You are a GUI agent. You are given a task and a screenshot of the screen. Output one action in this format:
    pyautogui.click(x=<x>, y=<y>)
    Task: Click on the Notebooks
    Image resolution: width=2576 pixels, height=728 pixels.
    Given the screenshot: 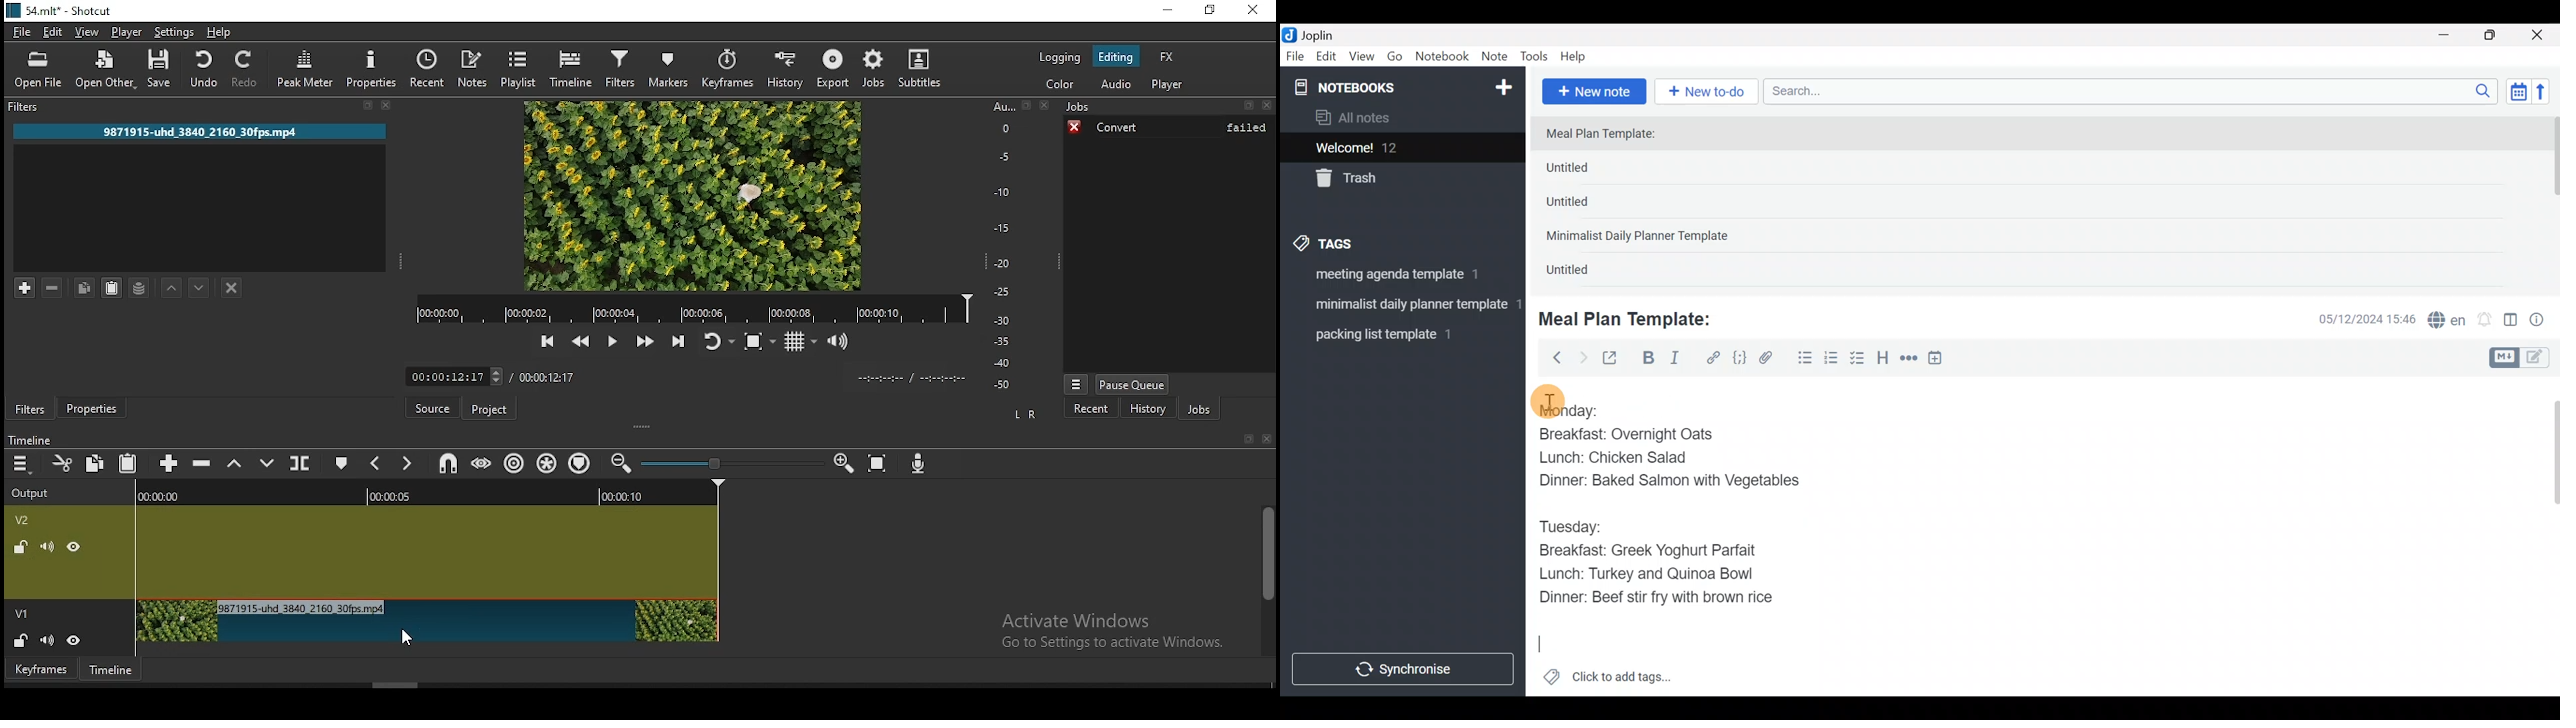 What is the action you would take?
    pyautogui.click(x=1374, y=87)
    